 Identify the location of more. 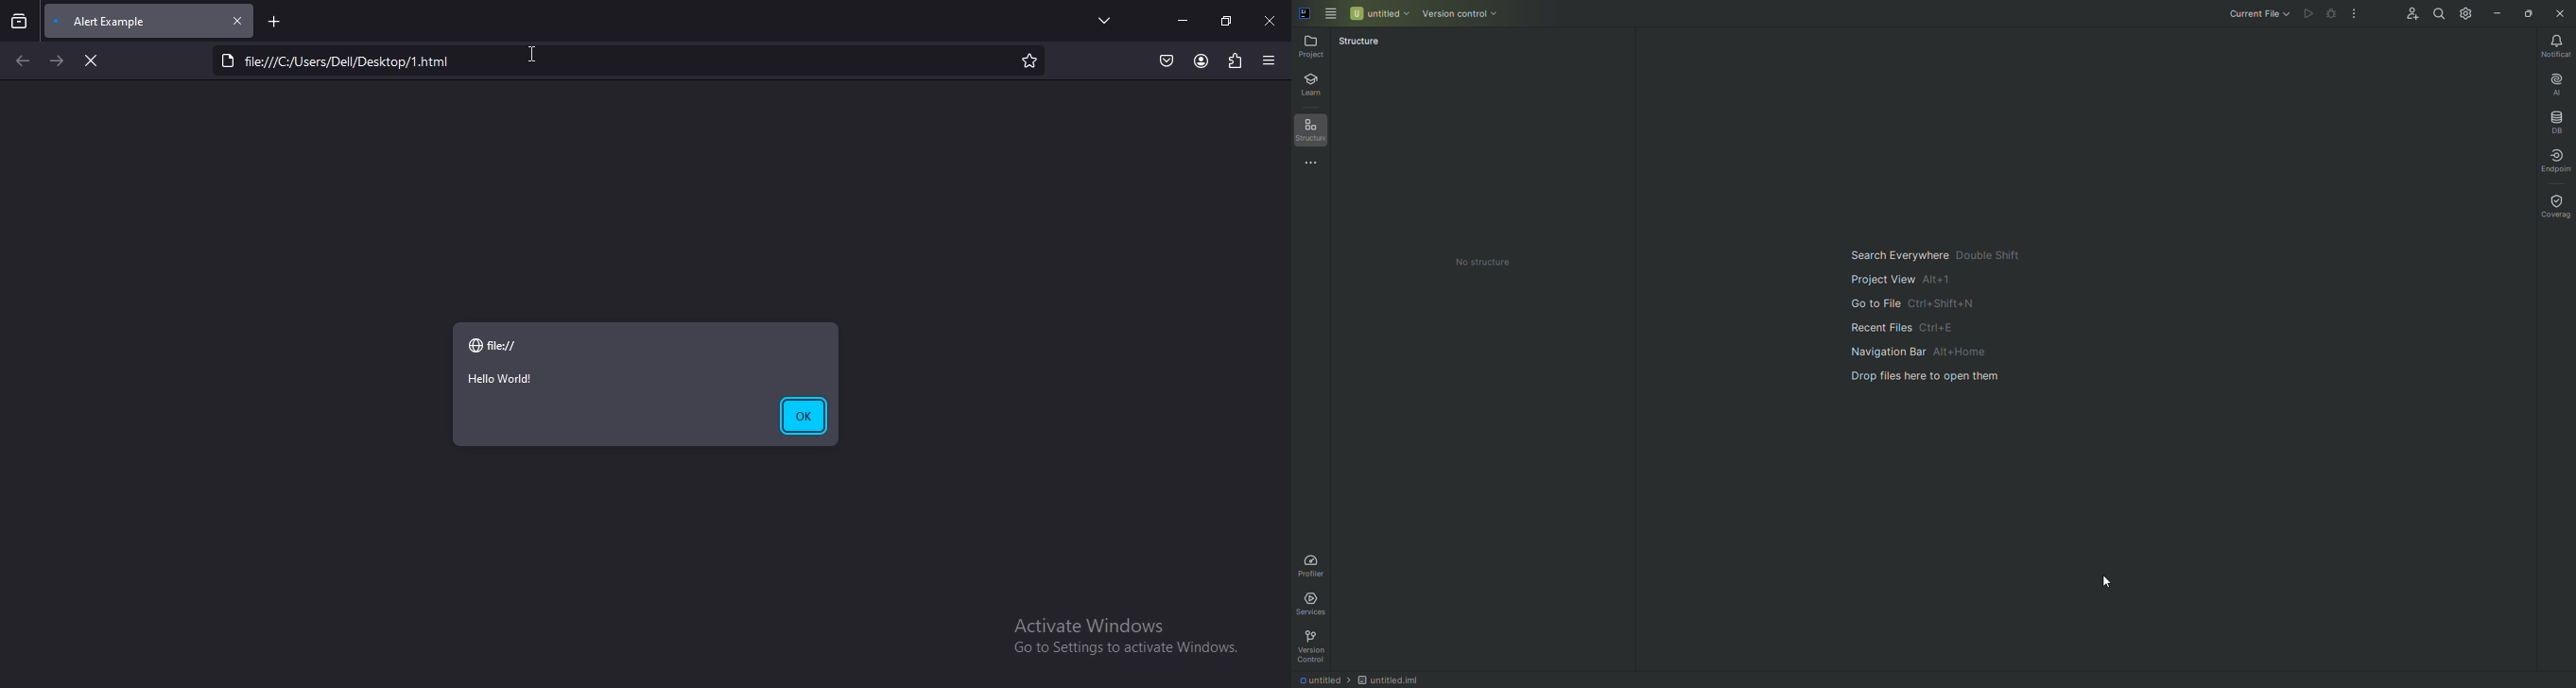
(1269, 60).